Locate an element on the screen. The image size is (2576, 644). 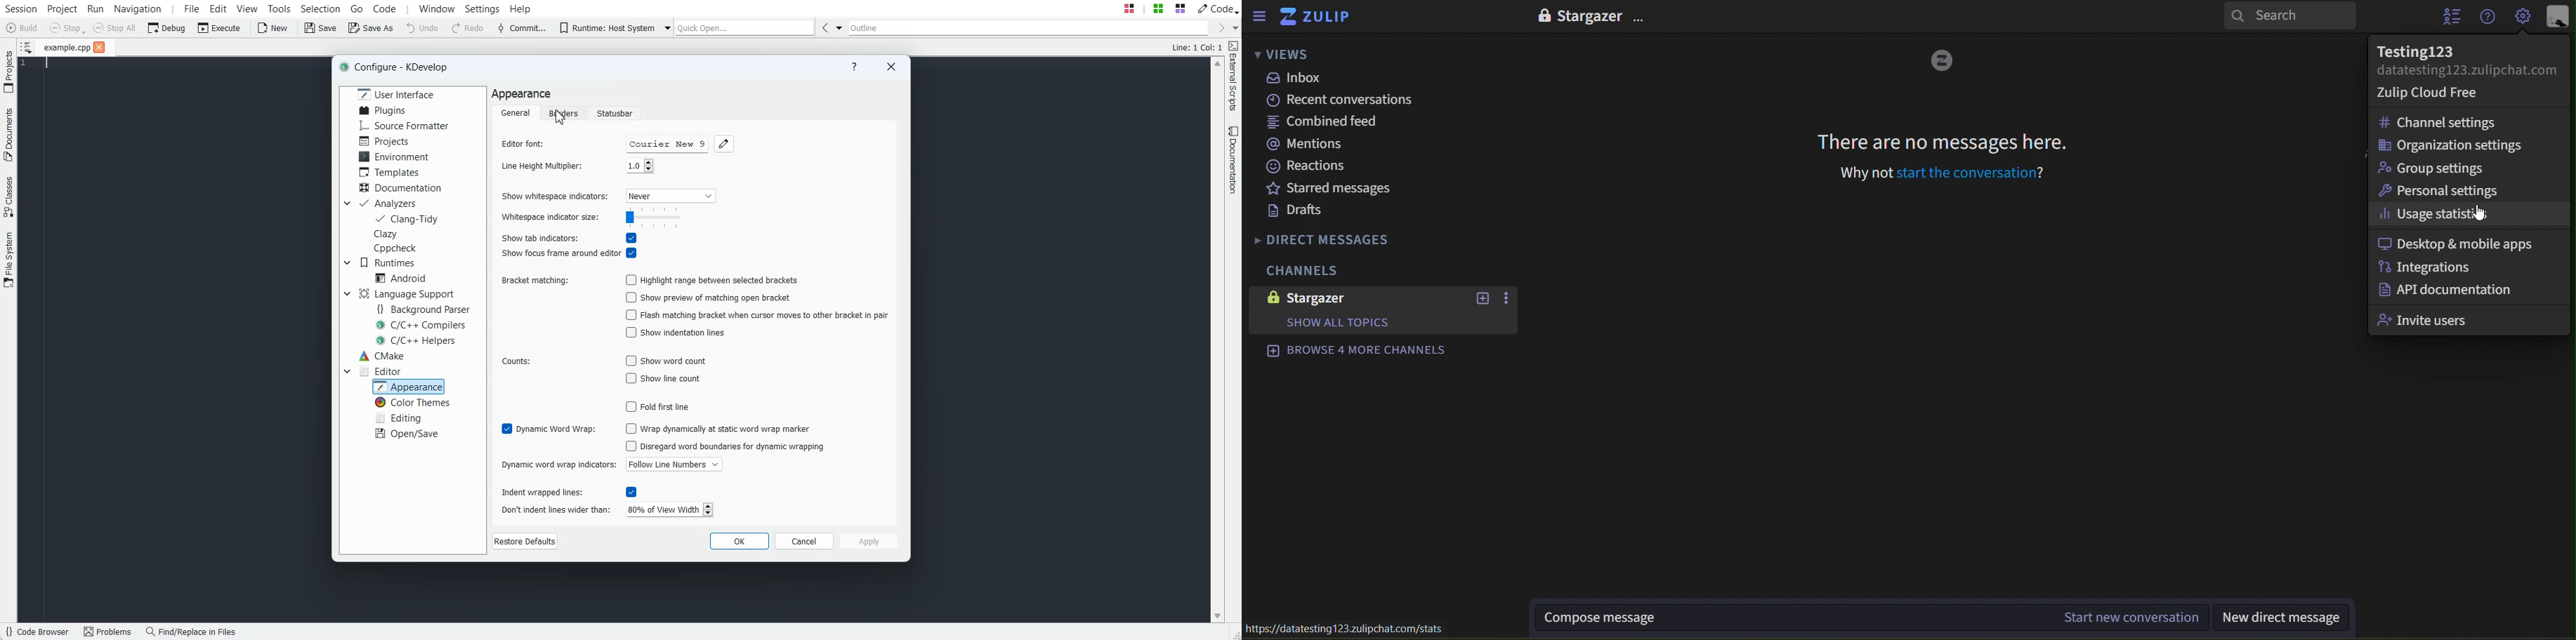
usage statistics is located at coordinates (2433, 213).